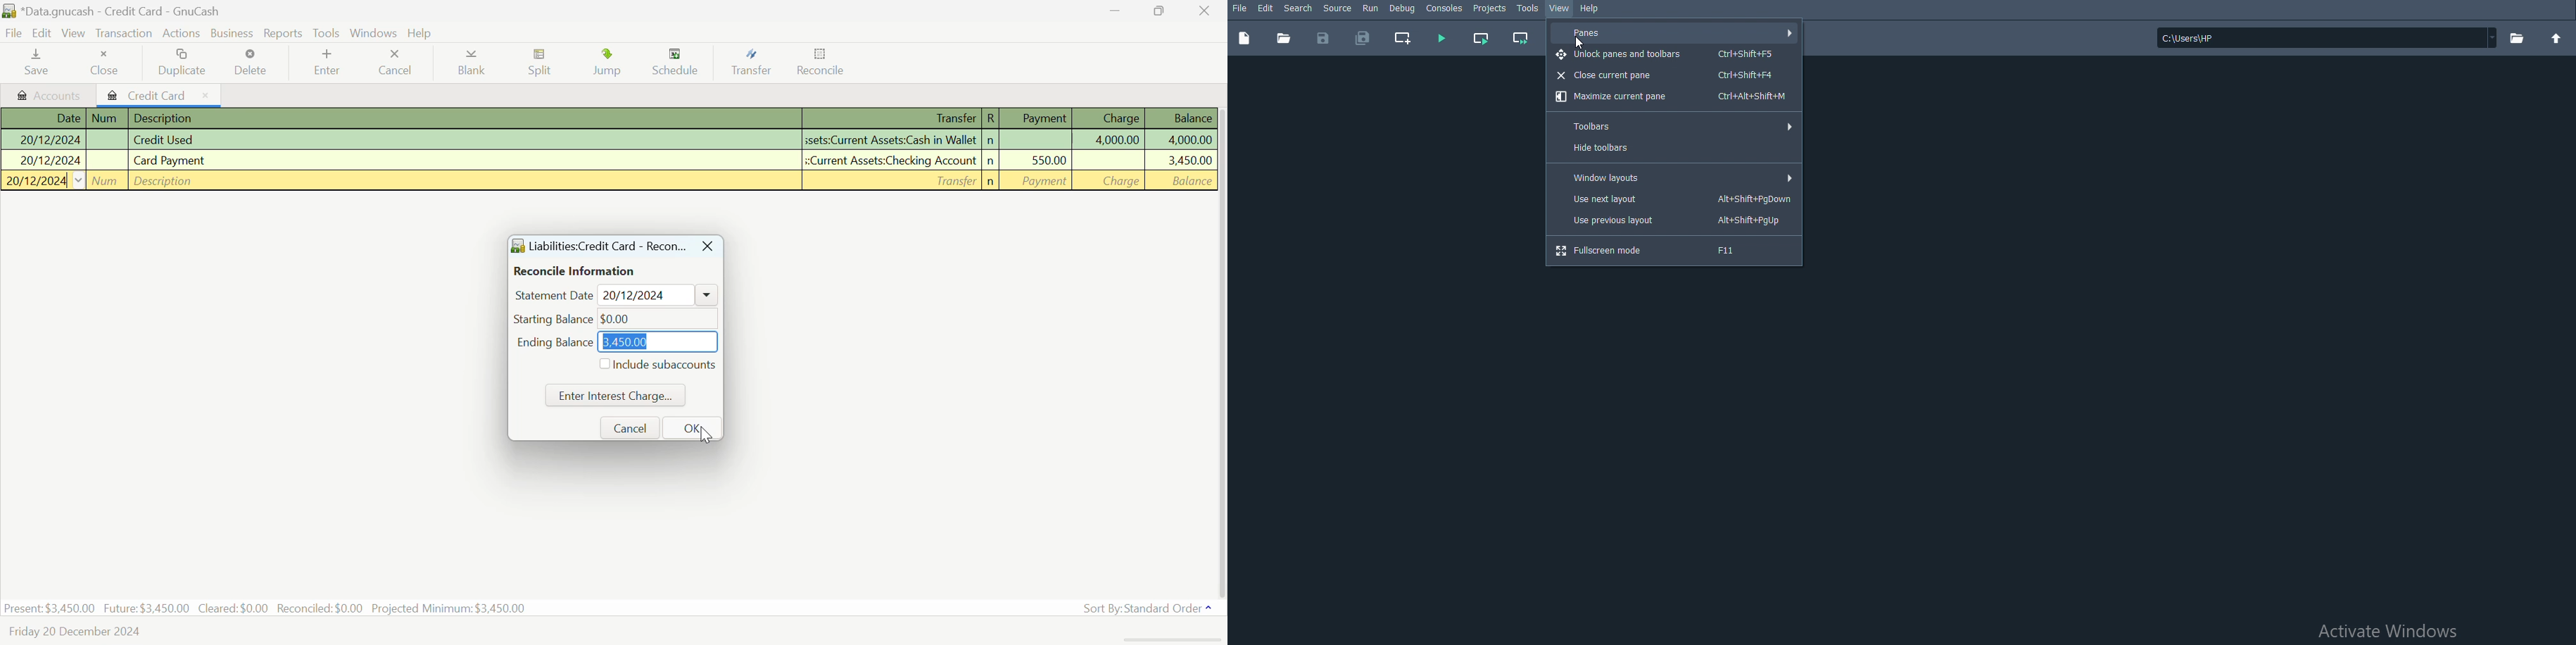  Describe the element at coordinates (1591, 7) in the screenshot. I see `Help` at that location.